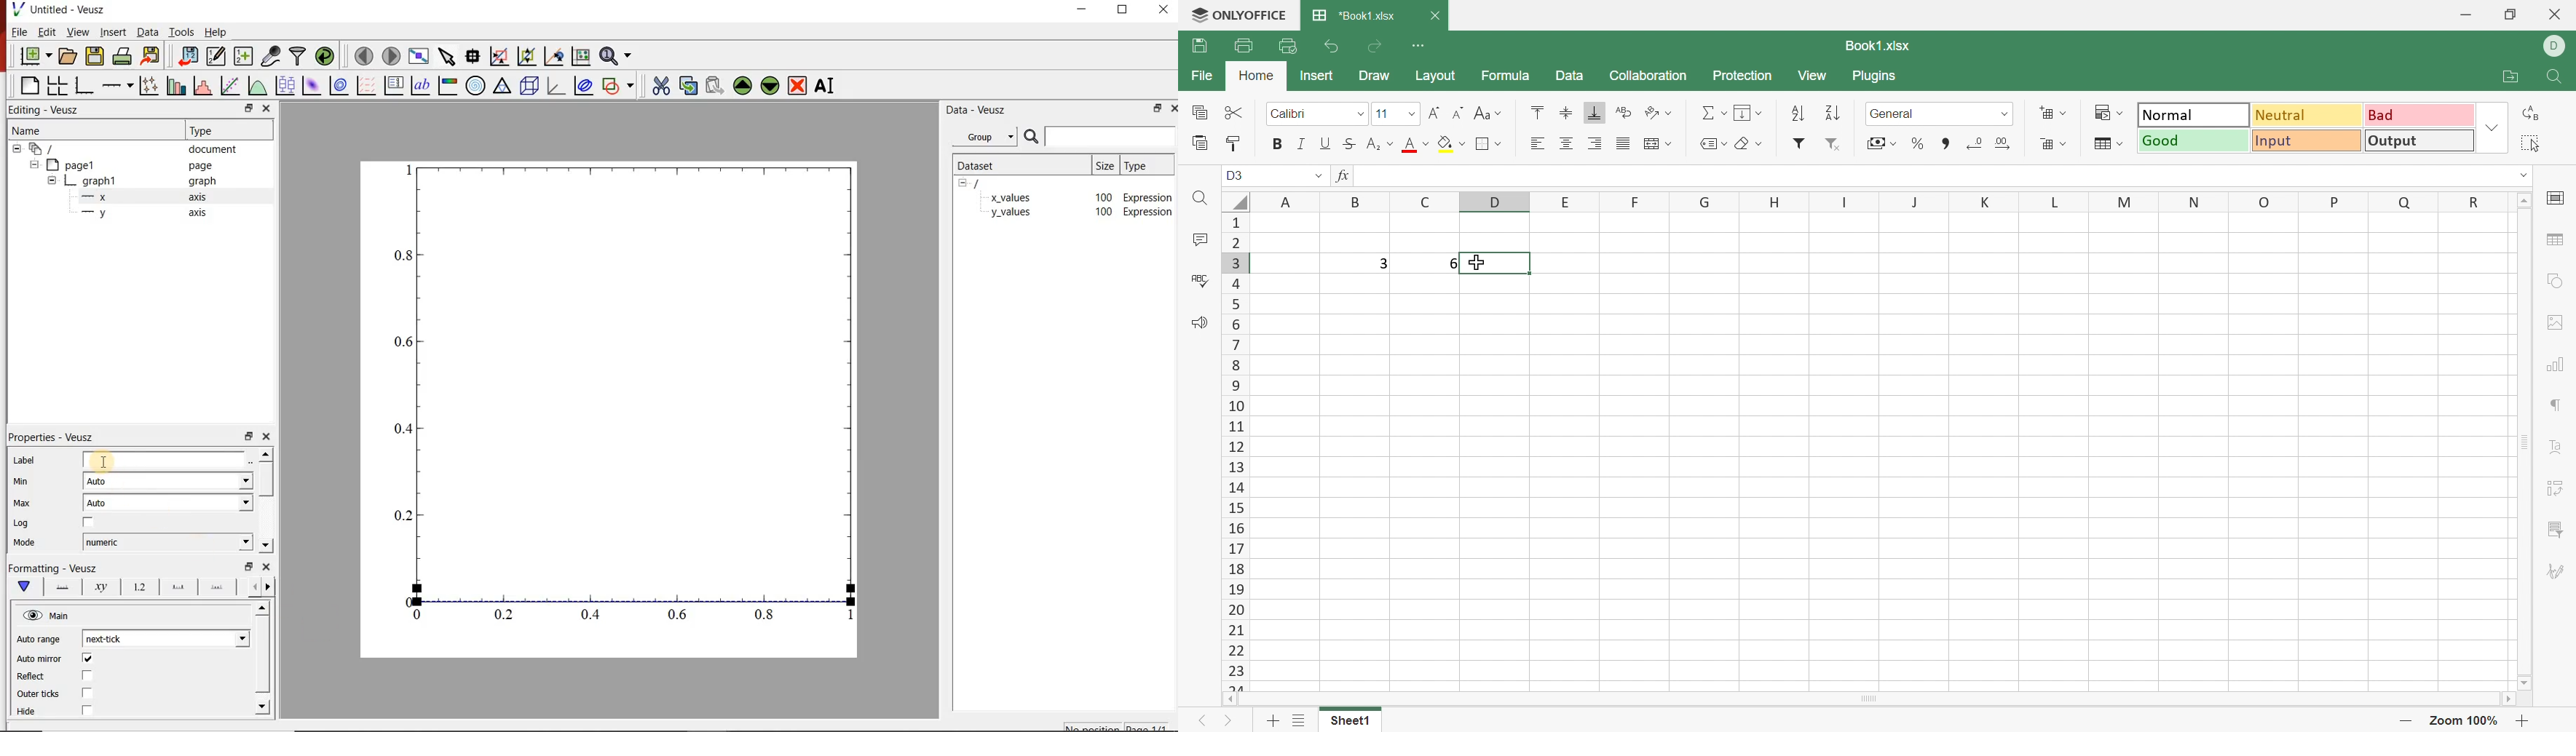 The image size is (2576, 756). What do you see at coordinates (1919, 144) in the screenshot?
I see `Percent style` at bounding box center [1919, 144].